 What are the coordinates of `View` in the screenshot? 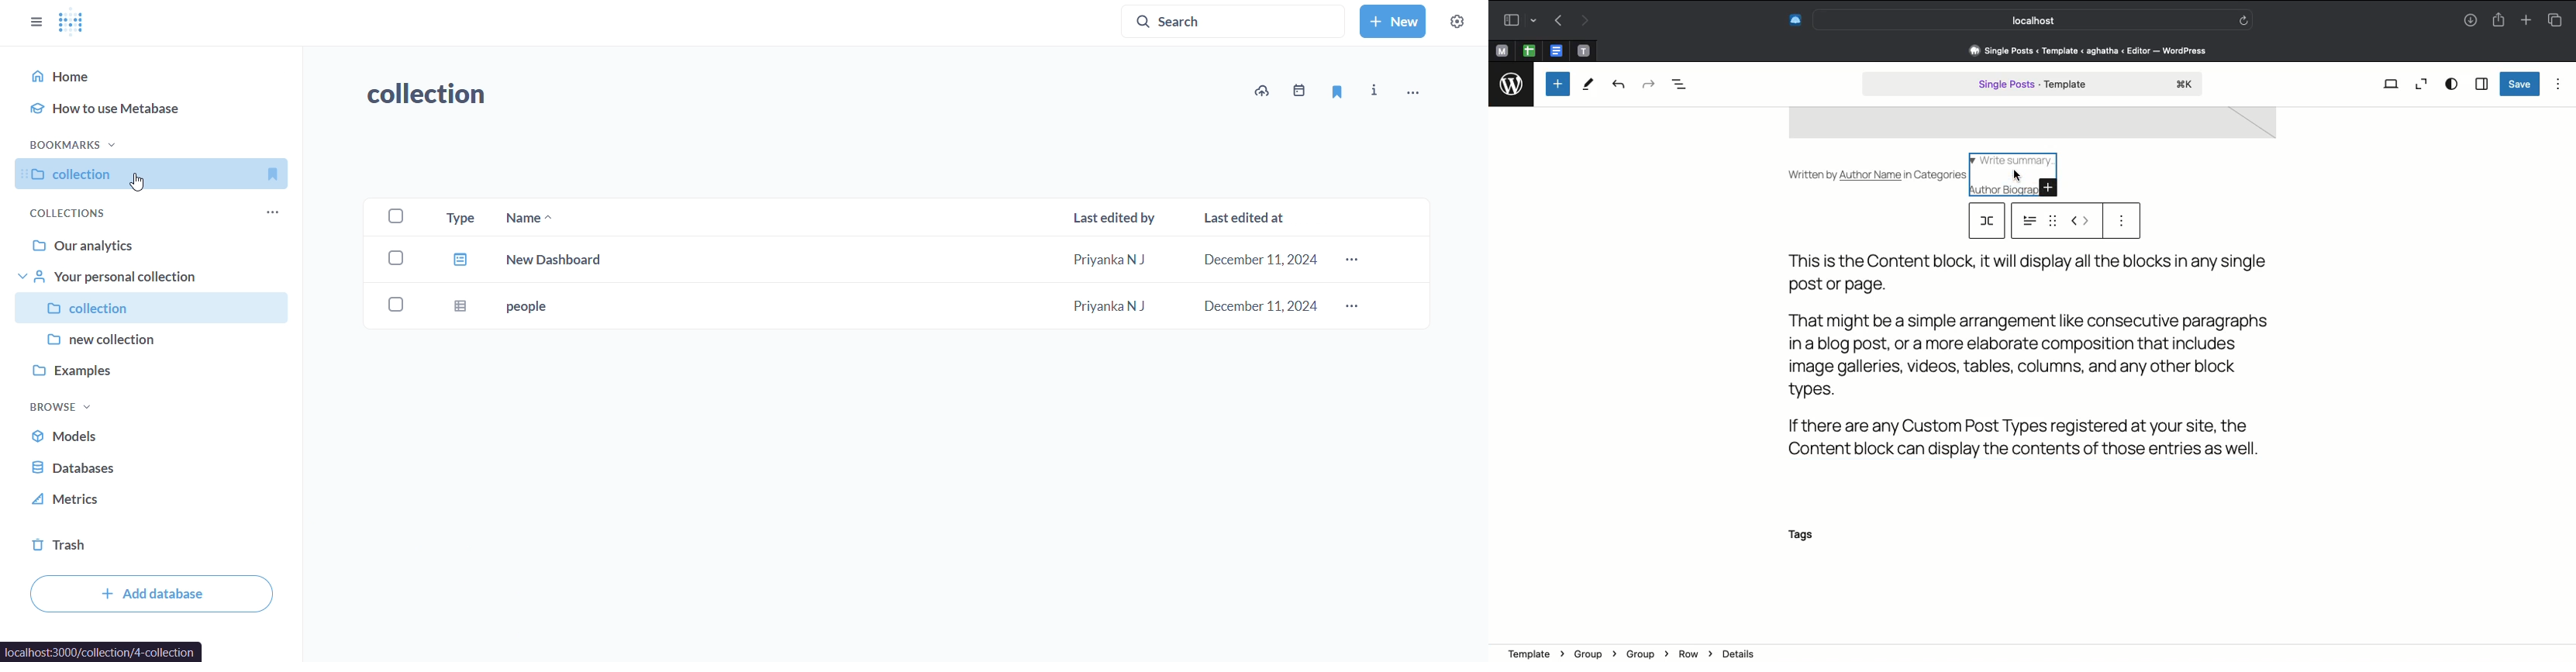 It's located at (2392, 83).